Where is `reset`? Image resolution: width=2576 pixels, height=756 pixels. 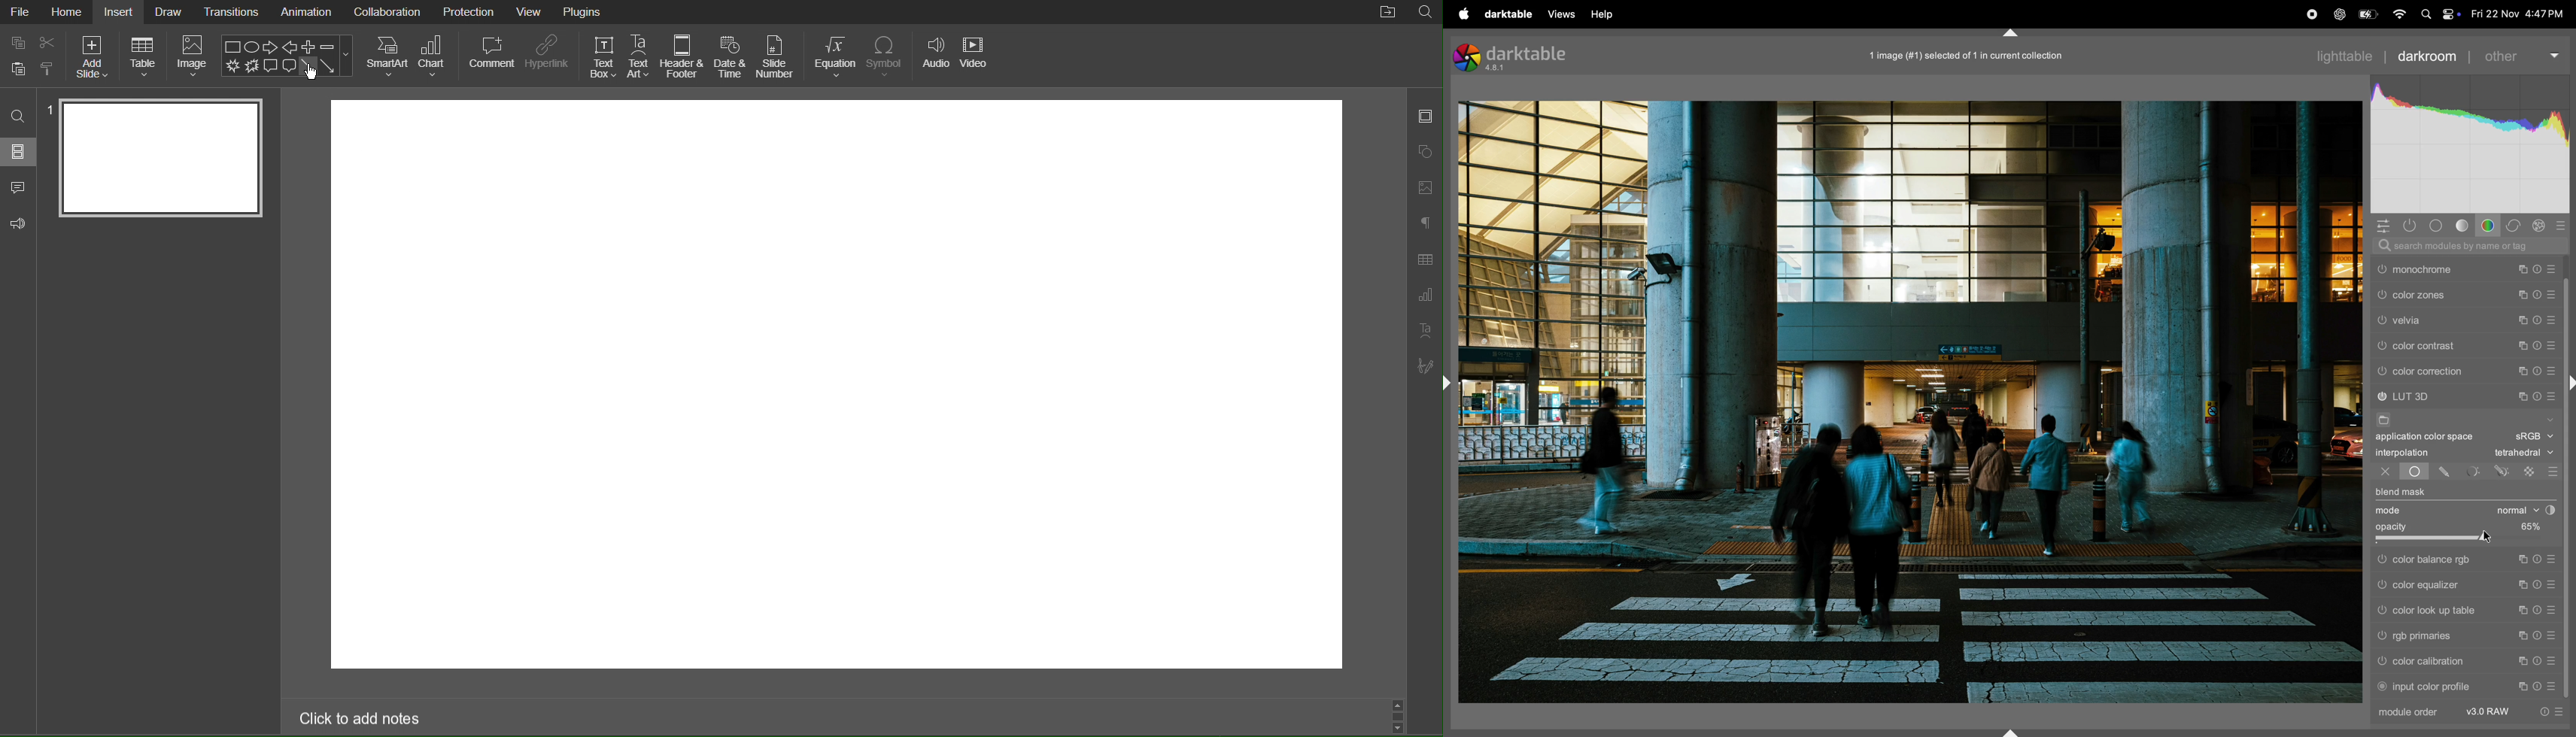 reset is located at coordinates (2538, 685).